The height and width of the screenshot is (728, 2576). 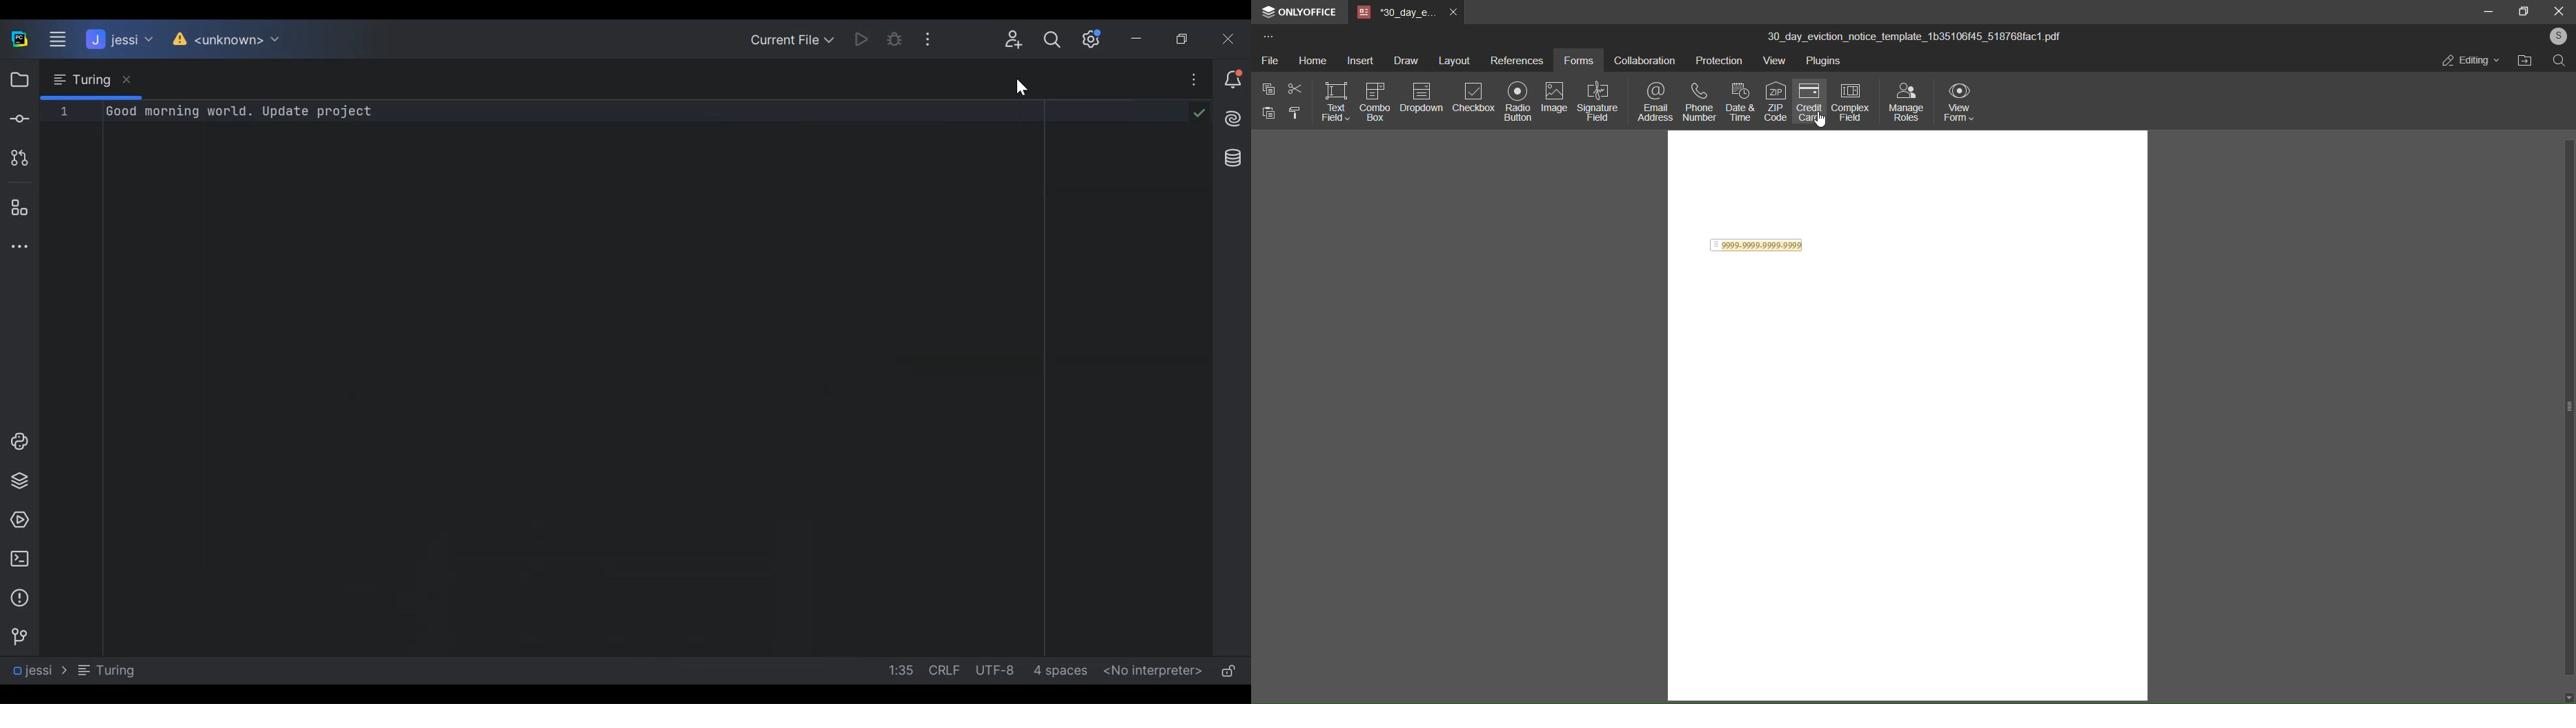 What do you see at coordinates (1064, 671) in the screenshot?
I see `4 spaces` at bounding box center [1064, 671].